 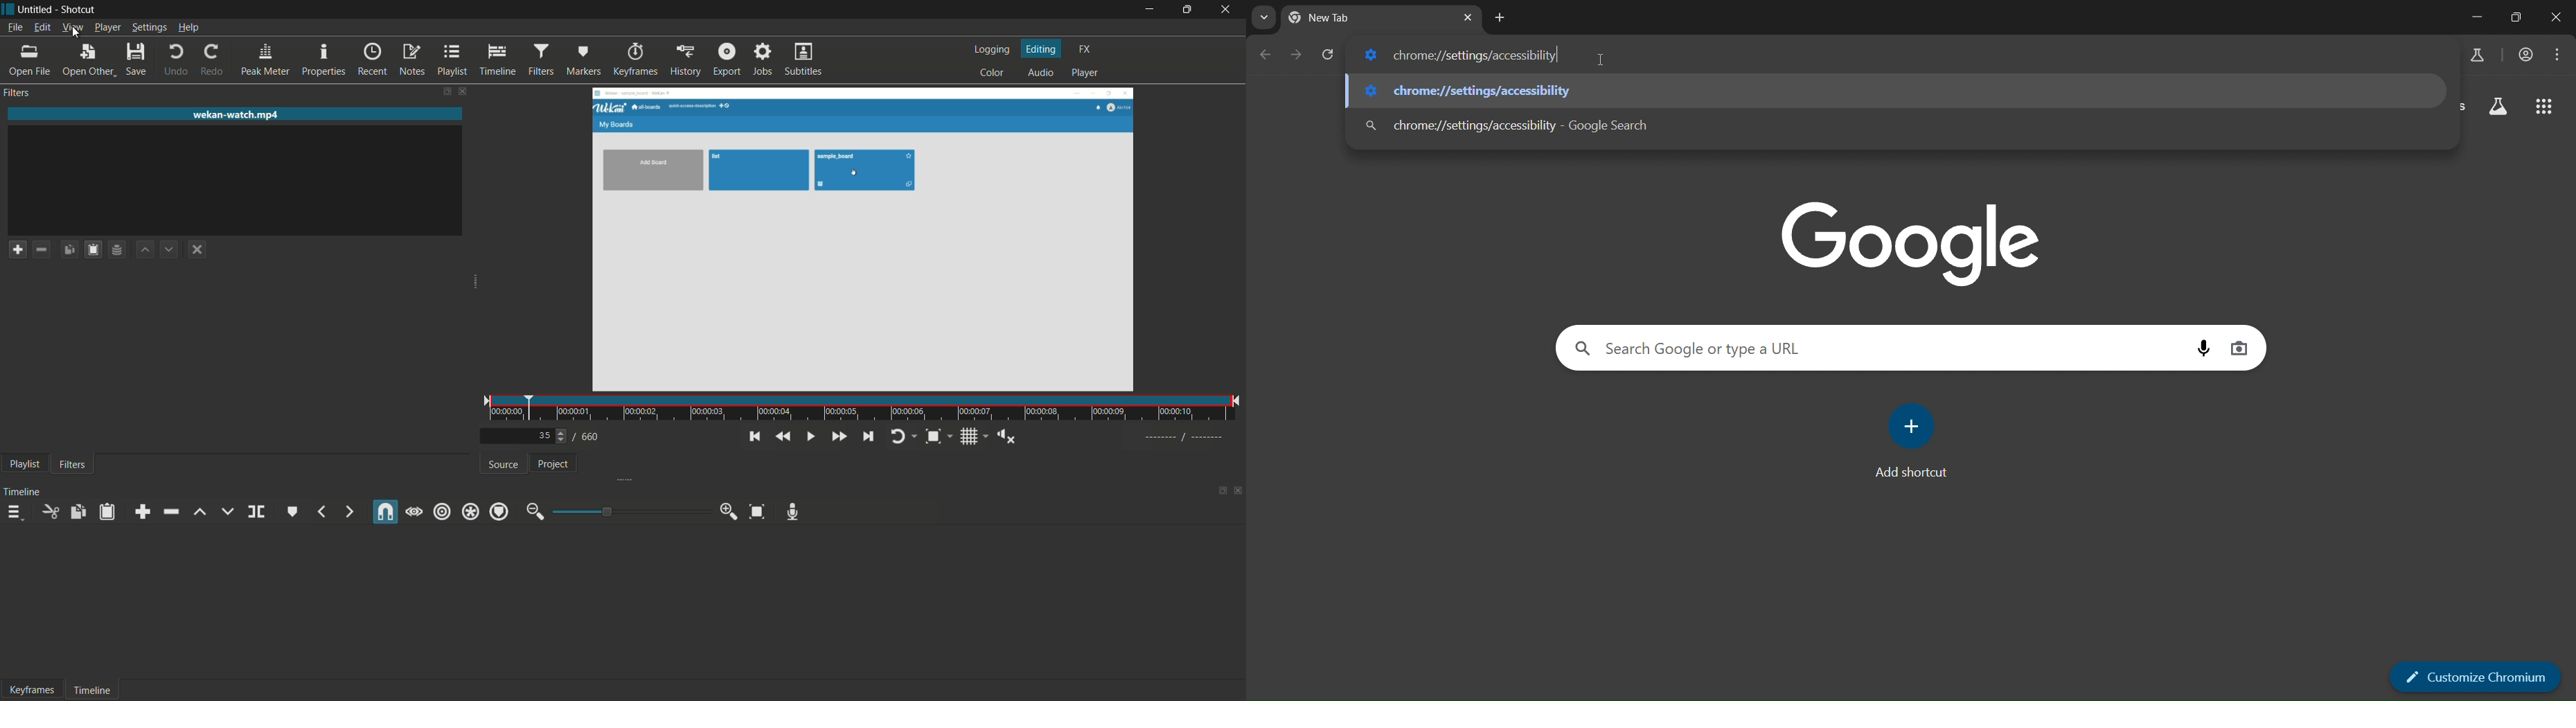 I want to click on markers, so click(x=585, y=60).